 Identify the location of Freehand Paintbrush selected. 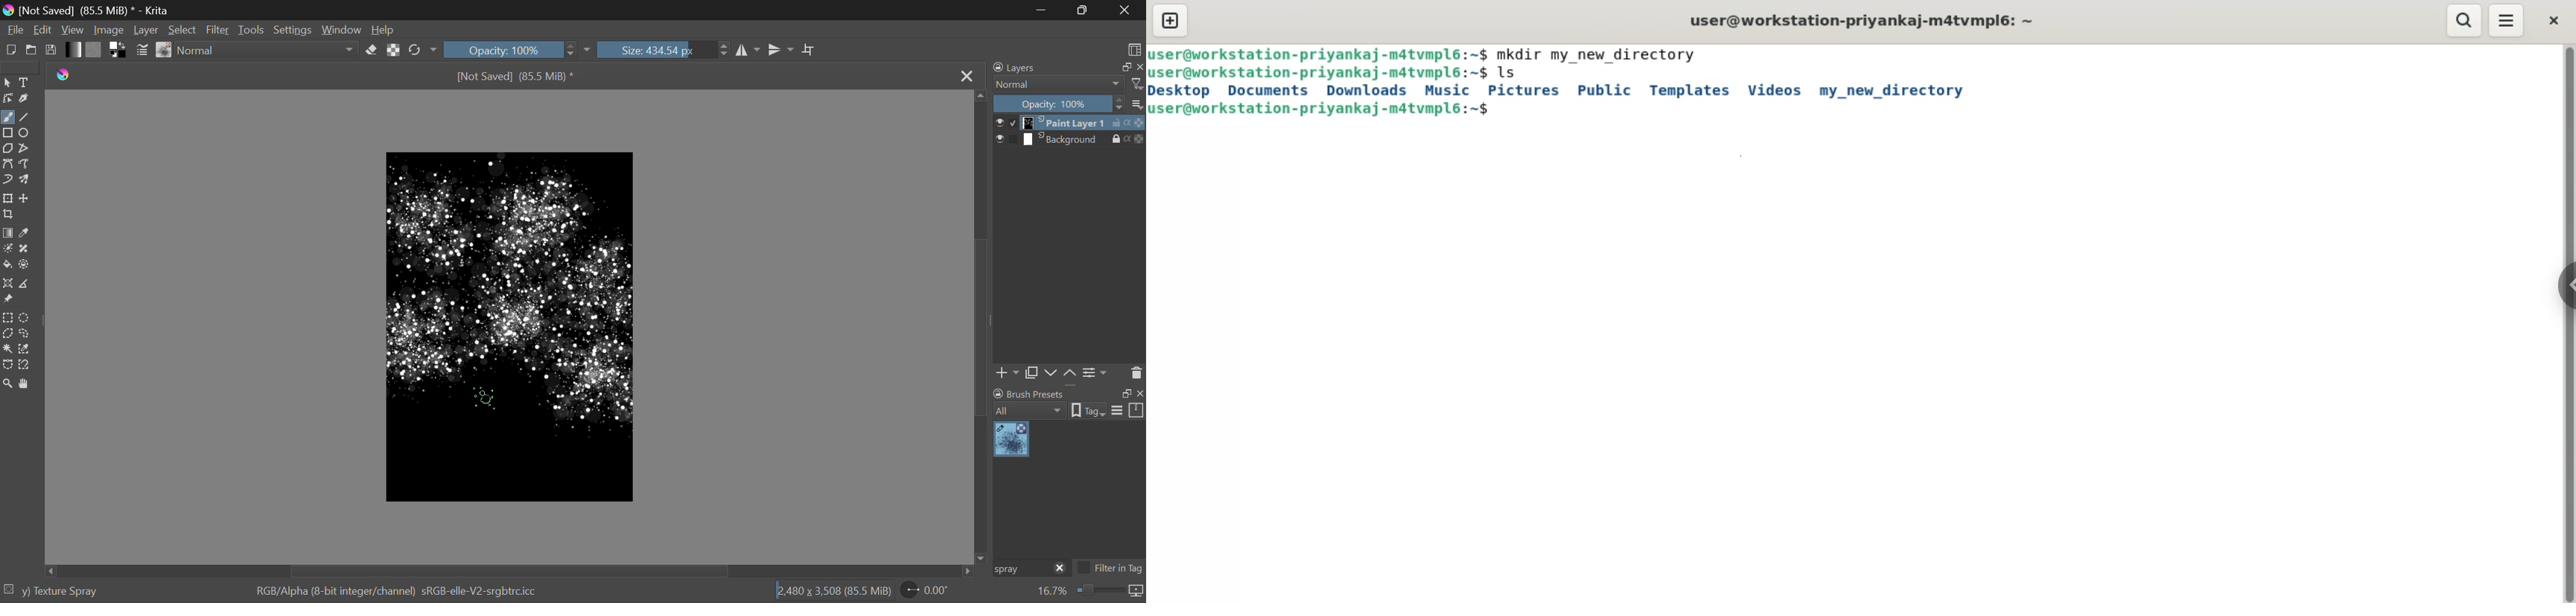
(7, 118).